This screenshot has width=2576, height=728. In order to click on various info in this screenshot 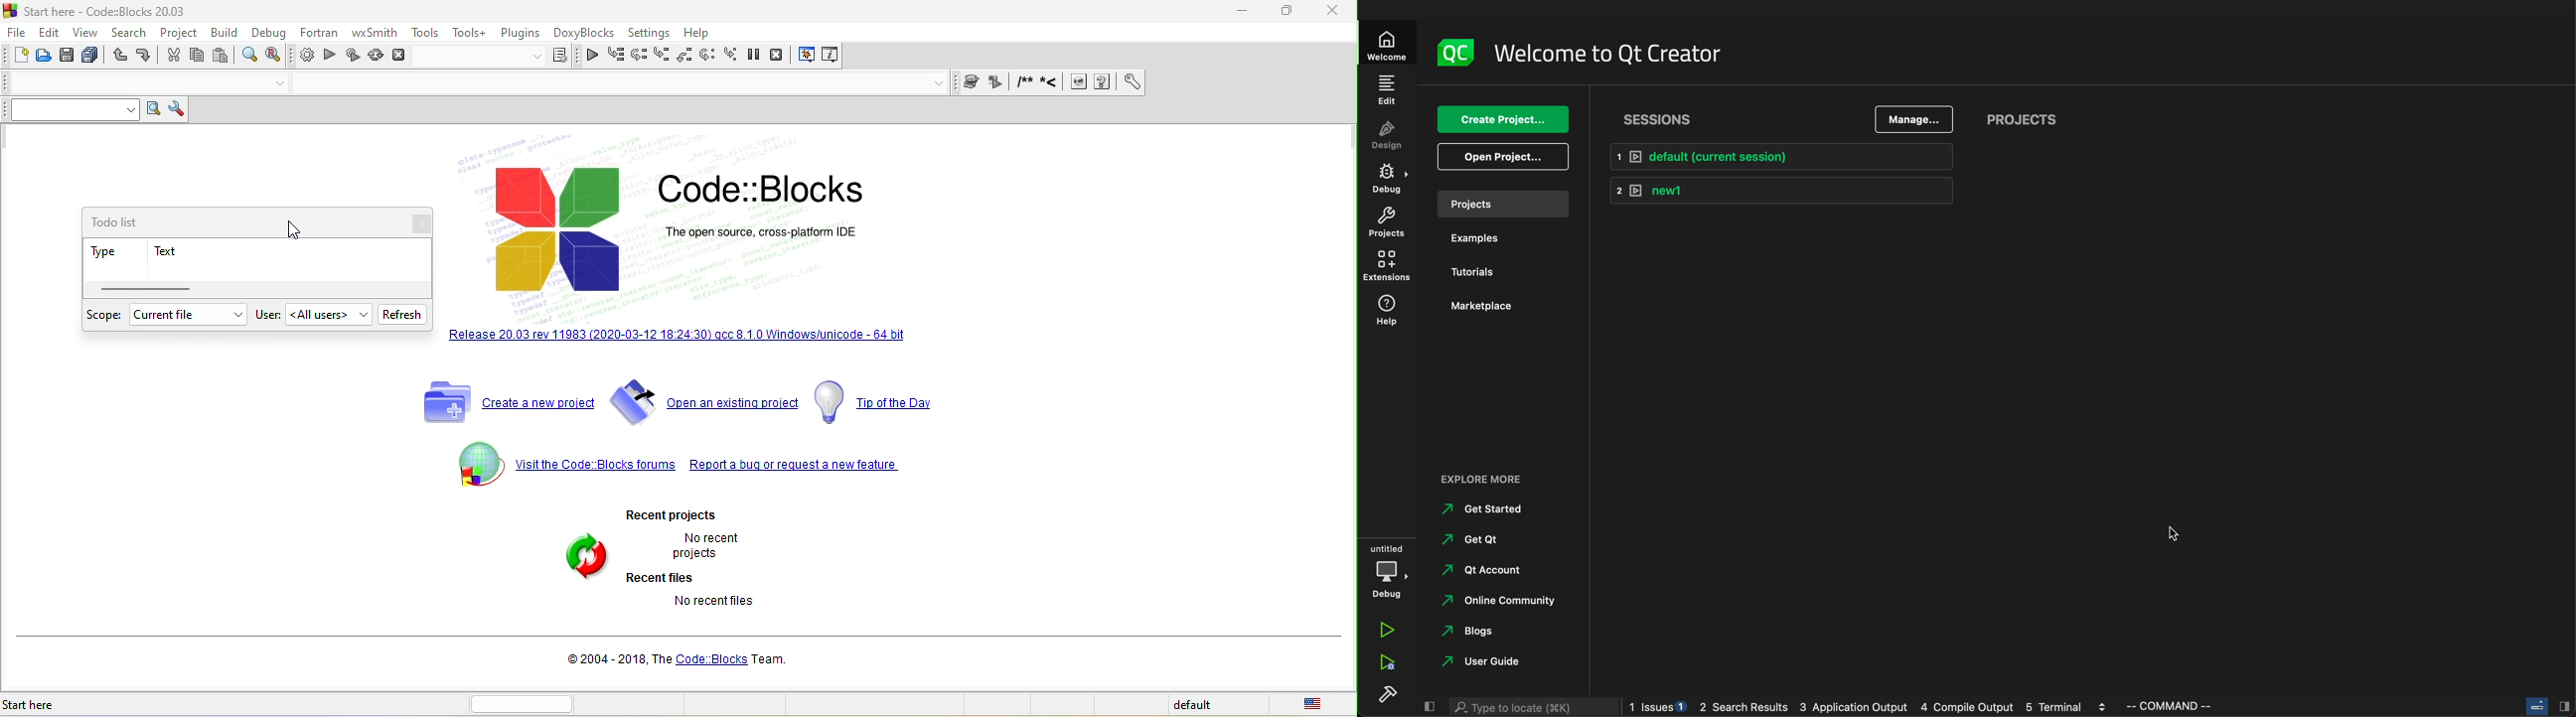, I will do `click(832, 57)`.